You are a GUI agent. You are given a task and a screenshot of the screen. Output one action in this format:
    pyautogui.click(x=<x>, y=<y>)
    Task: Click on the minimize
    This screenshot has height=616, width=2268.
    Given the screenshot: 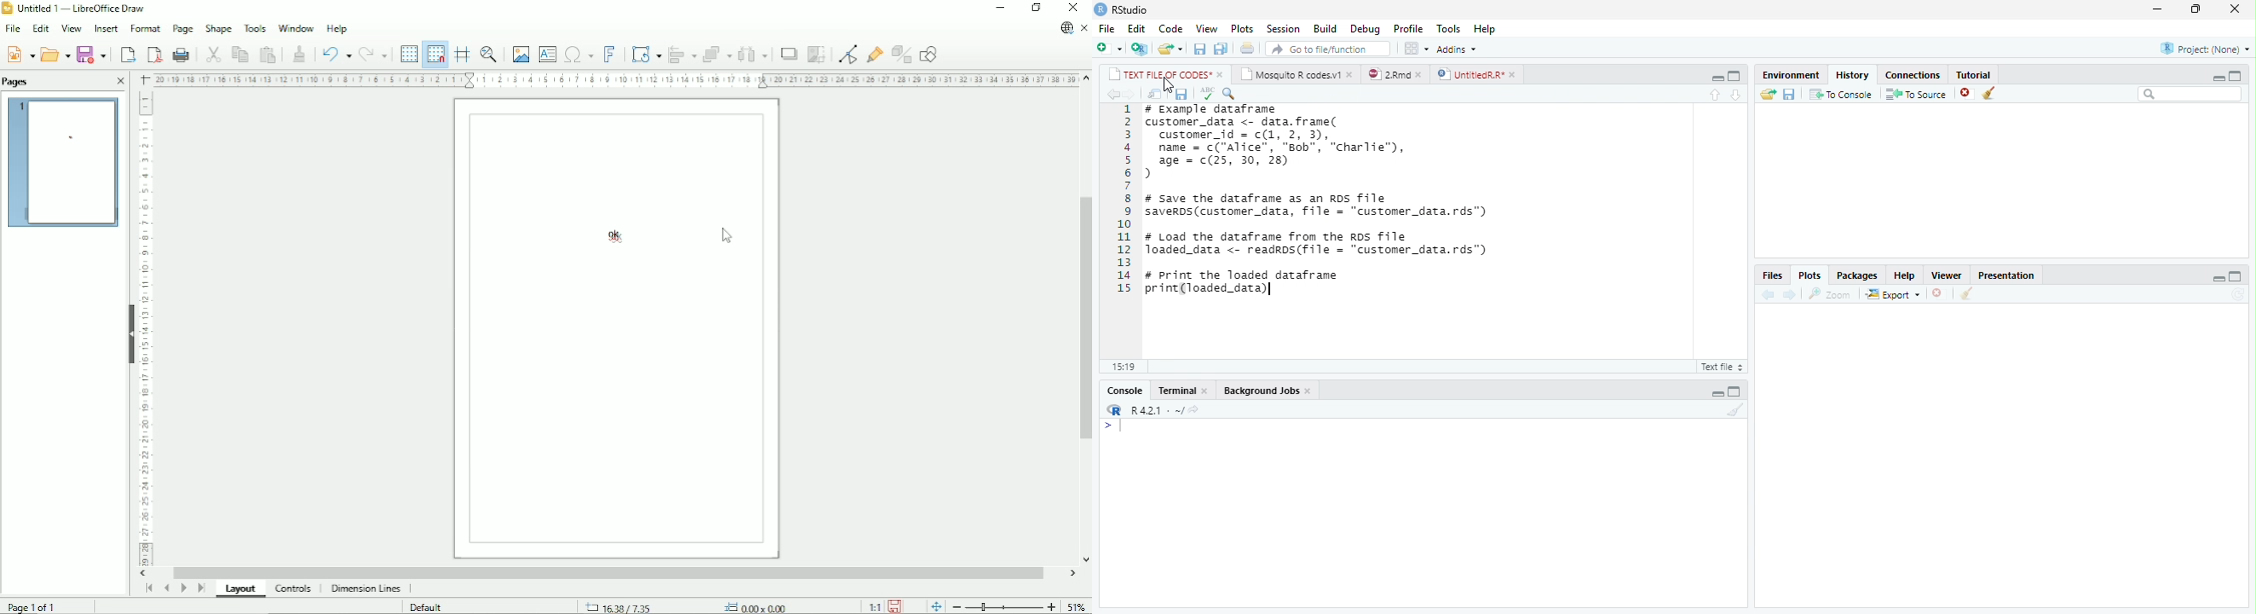 What is the action you would take?
    pyautogui.click(x=1718, y=78)
    